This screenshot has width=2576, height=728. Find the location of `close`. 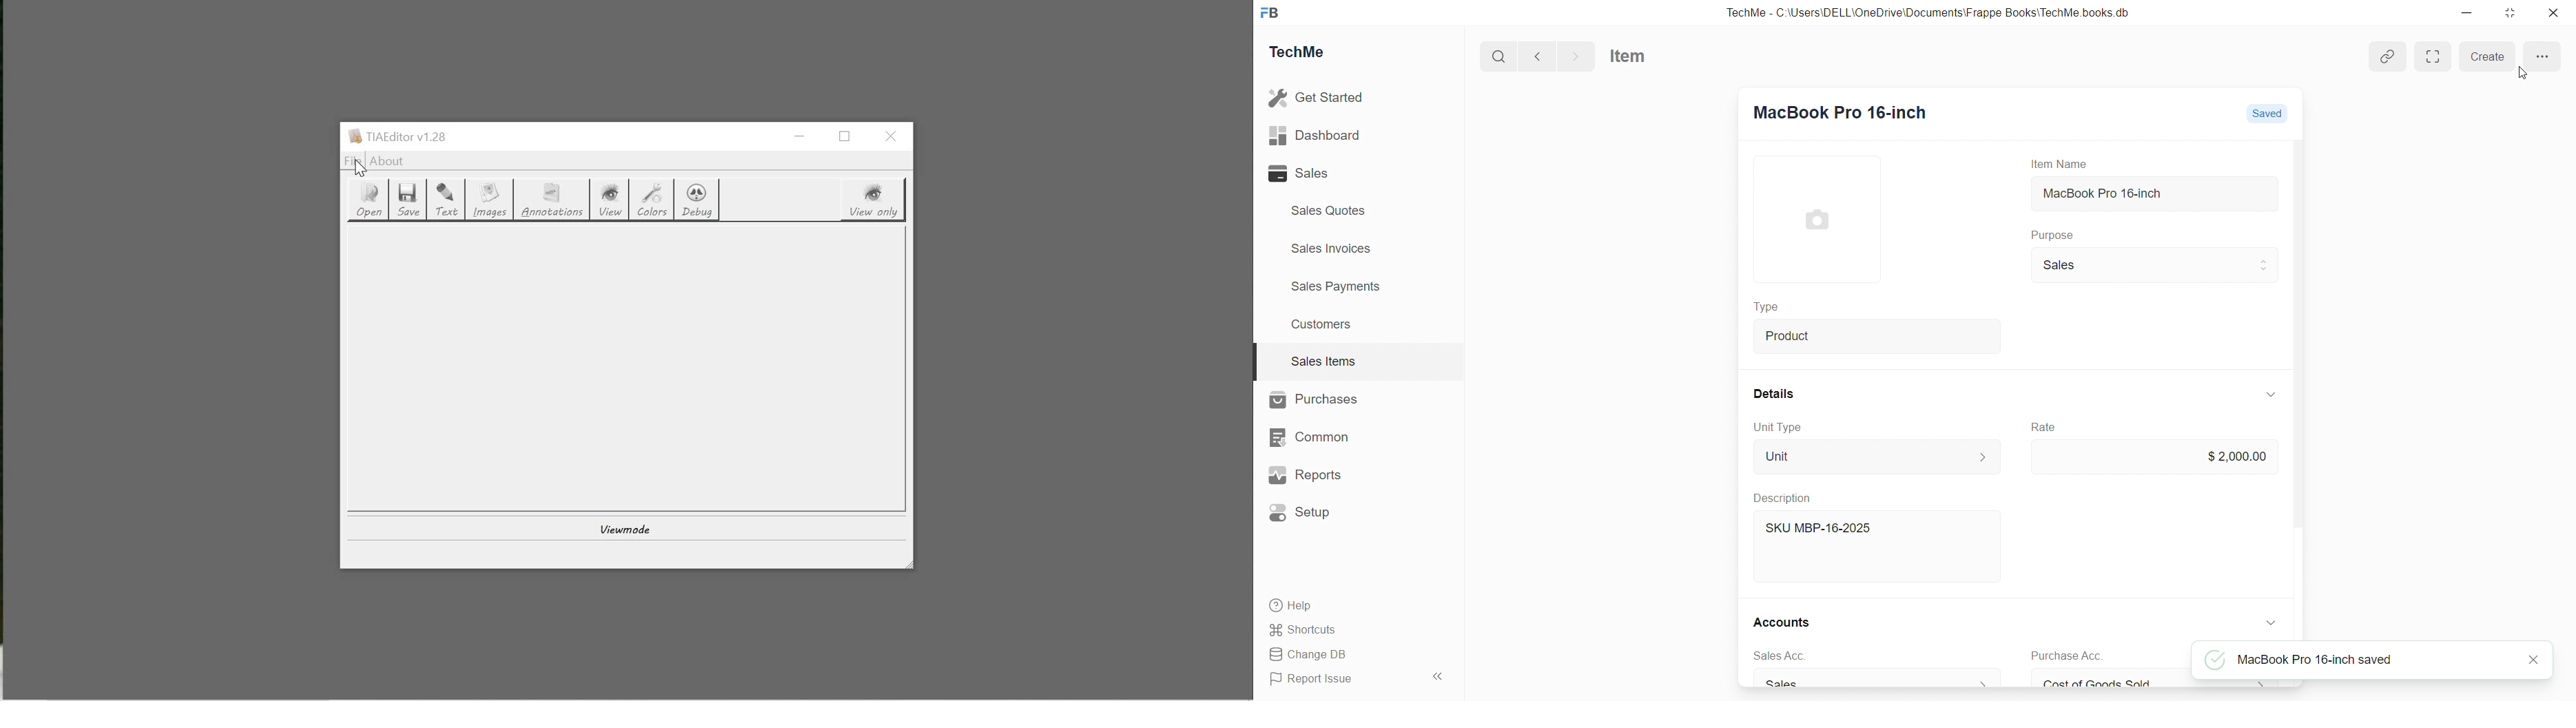

close is located at coordinates (2533, 660).